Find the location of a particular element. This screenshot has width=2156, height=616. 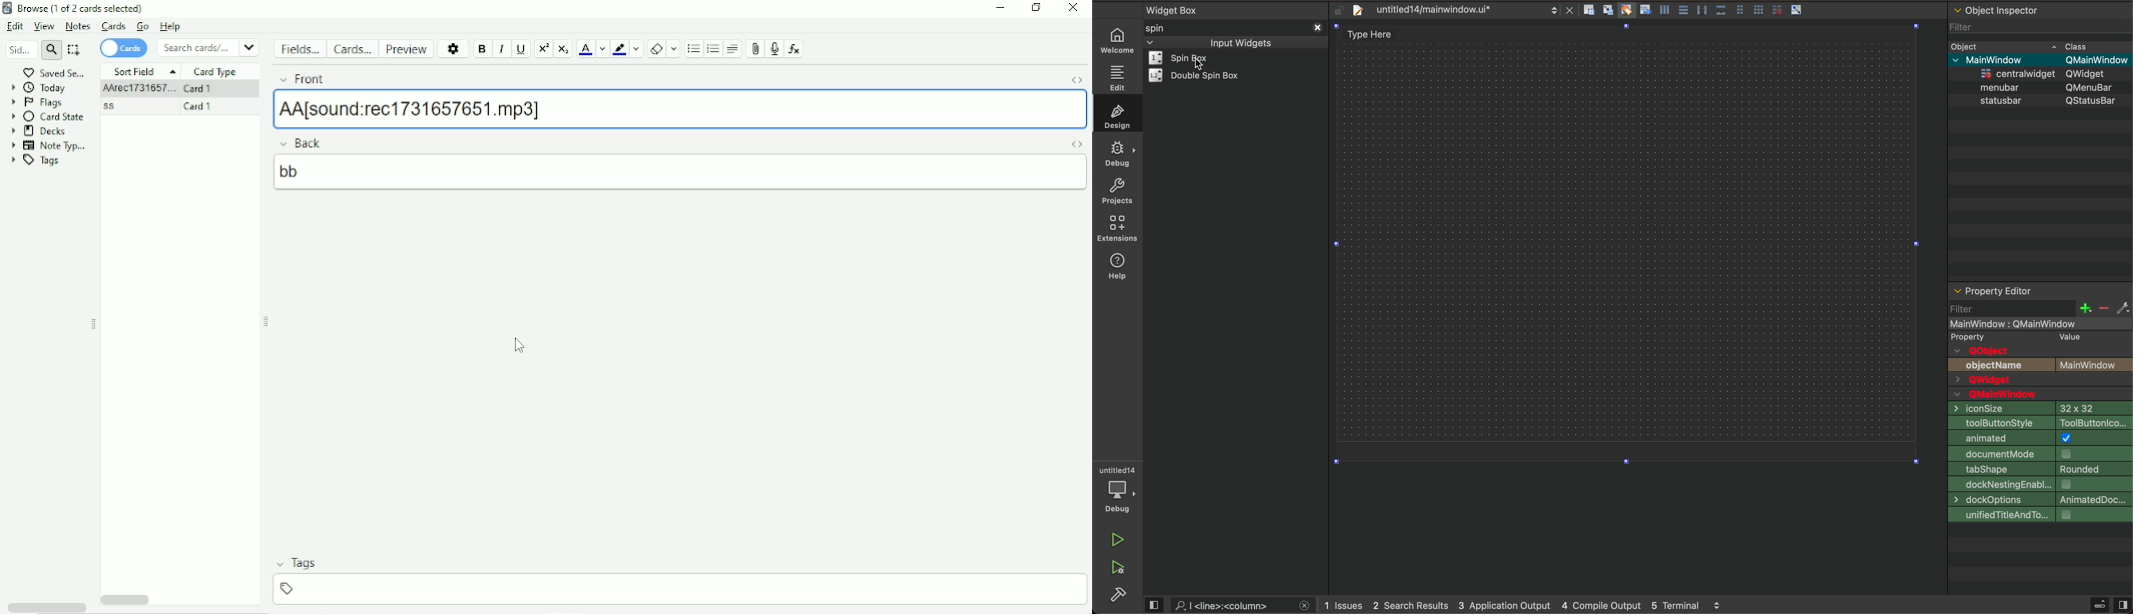

run and debug is located at coordinates (1119, 570).